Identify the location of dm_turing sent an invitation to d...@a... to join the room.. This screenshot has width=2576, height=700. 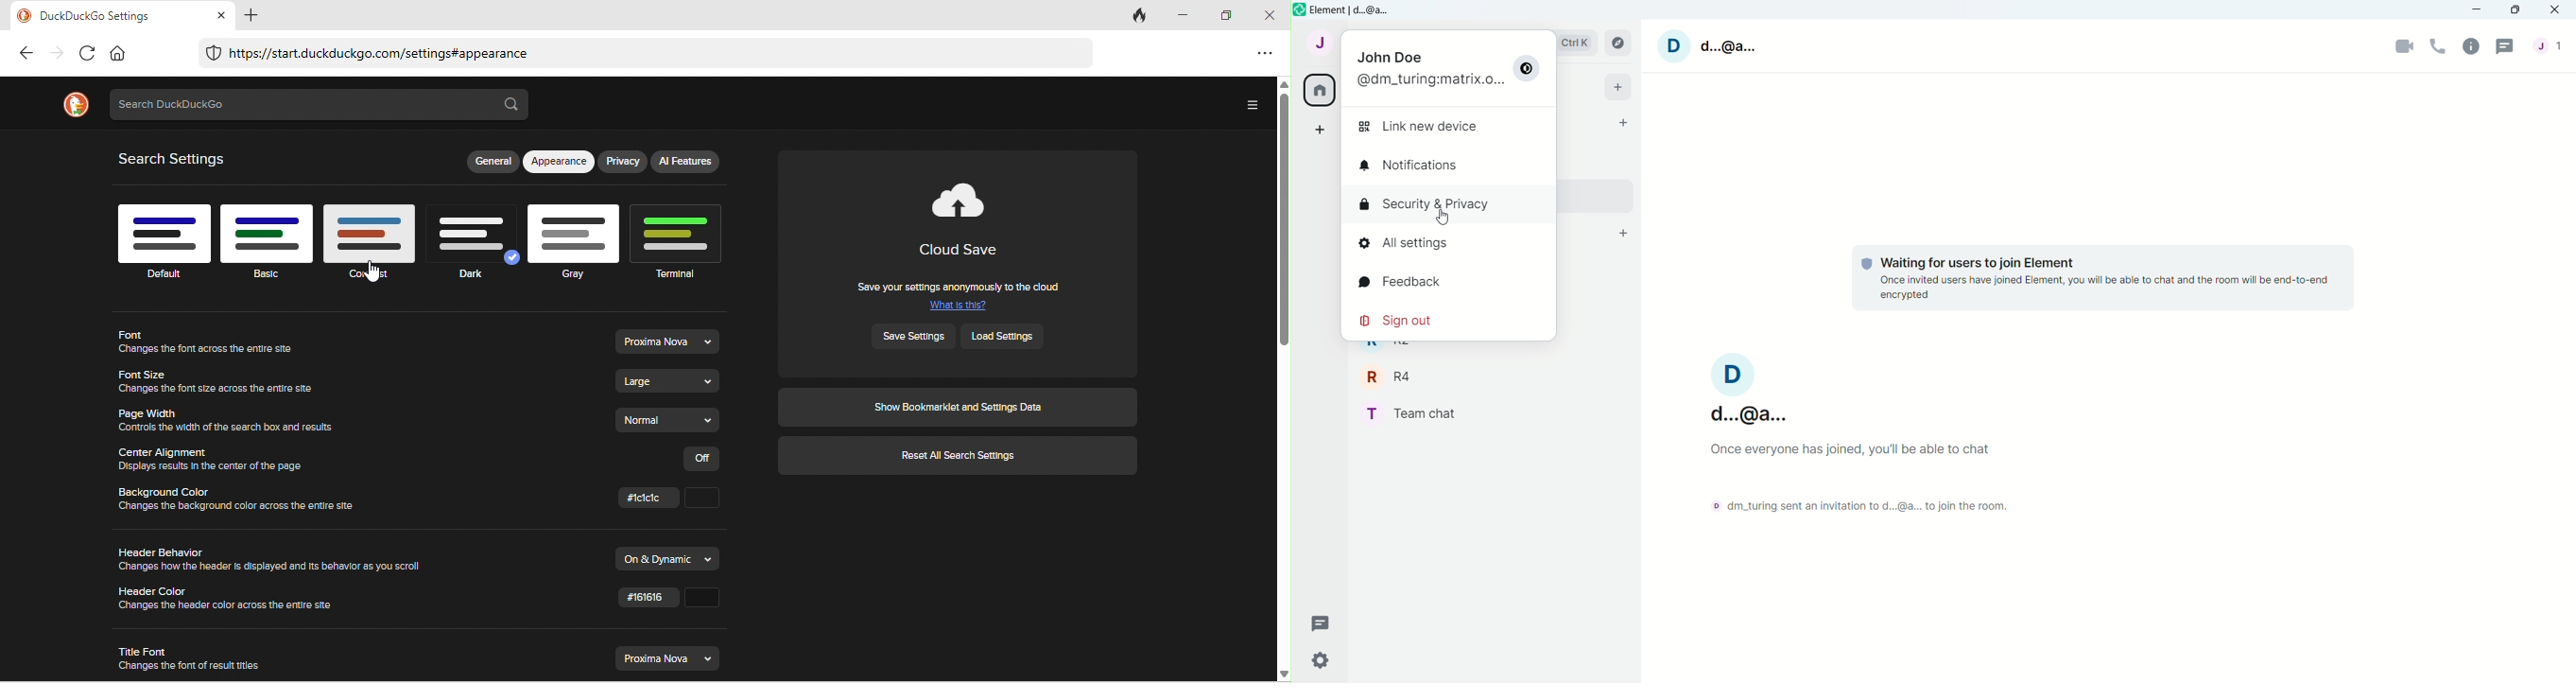
(1865, 506).